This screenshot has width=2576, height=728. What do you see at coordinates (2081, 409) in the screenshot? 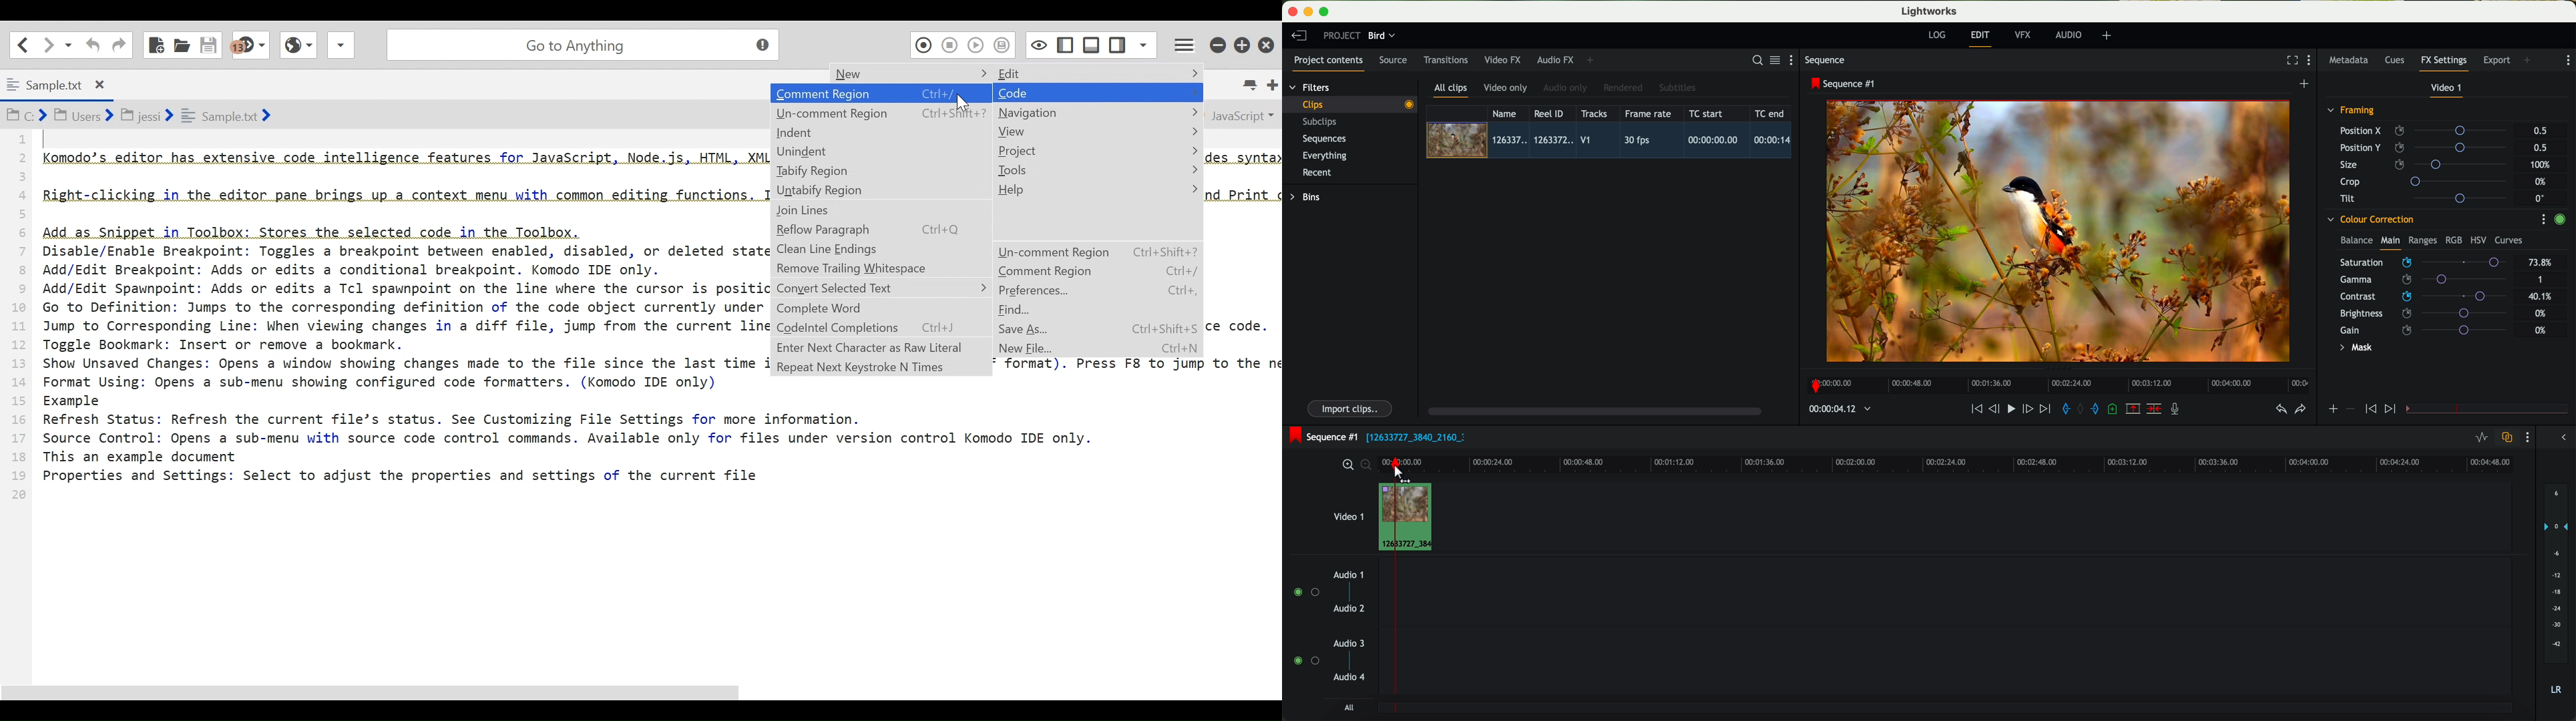
I see `clear marks` at bounding box center [2081, 409].